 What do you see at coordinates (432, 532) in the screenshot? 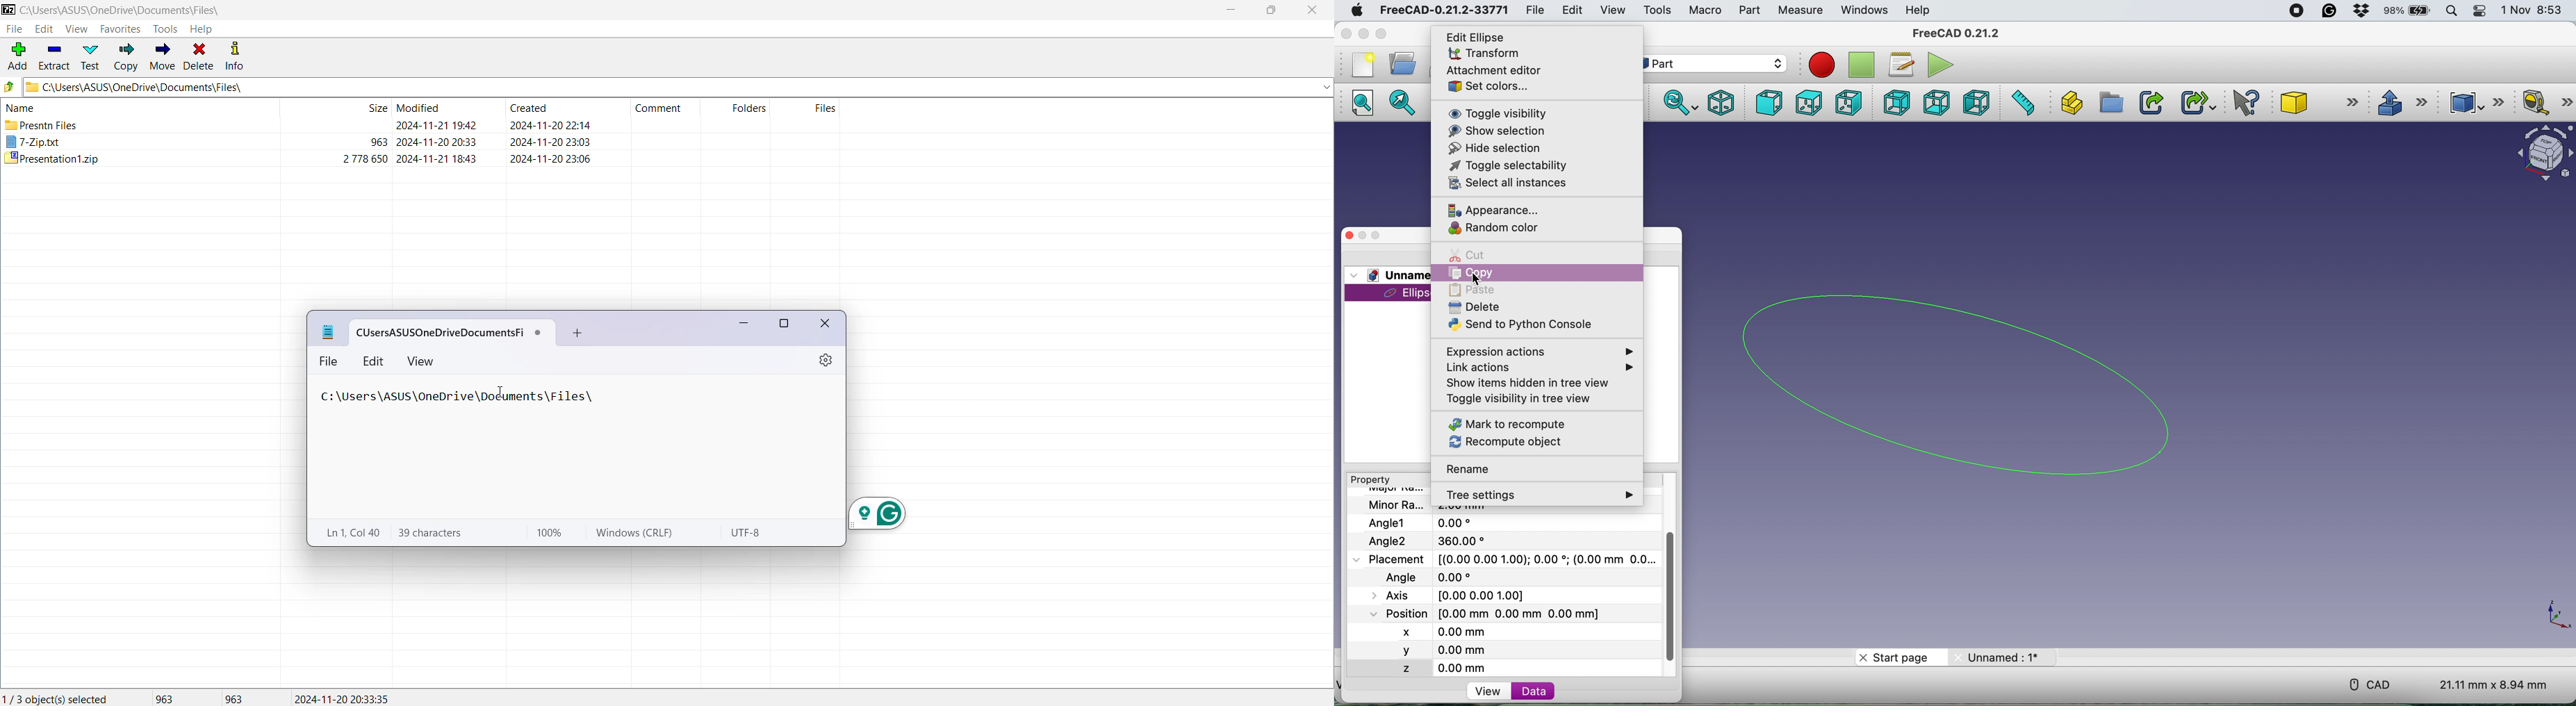
I see `39 characters` at bounding box center [432, 532].